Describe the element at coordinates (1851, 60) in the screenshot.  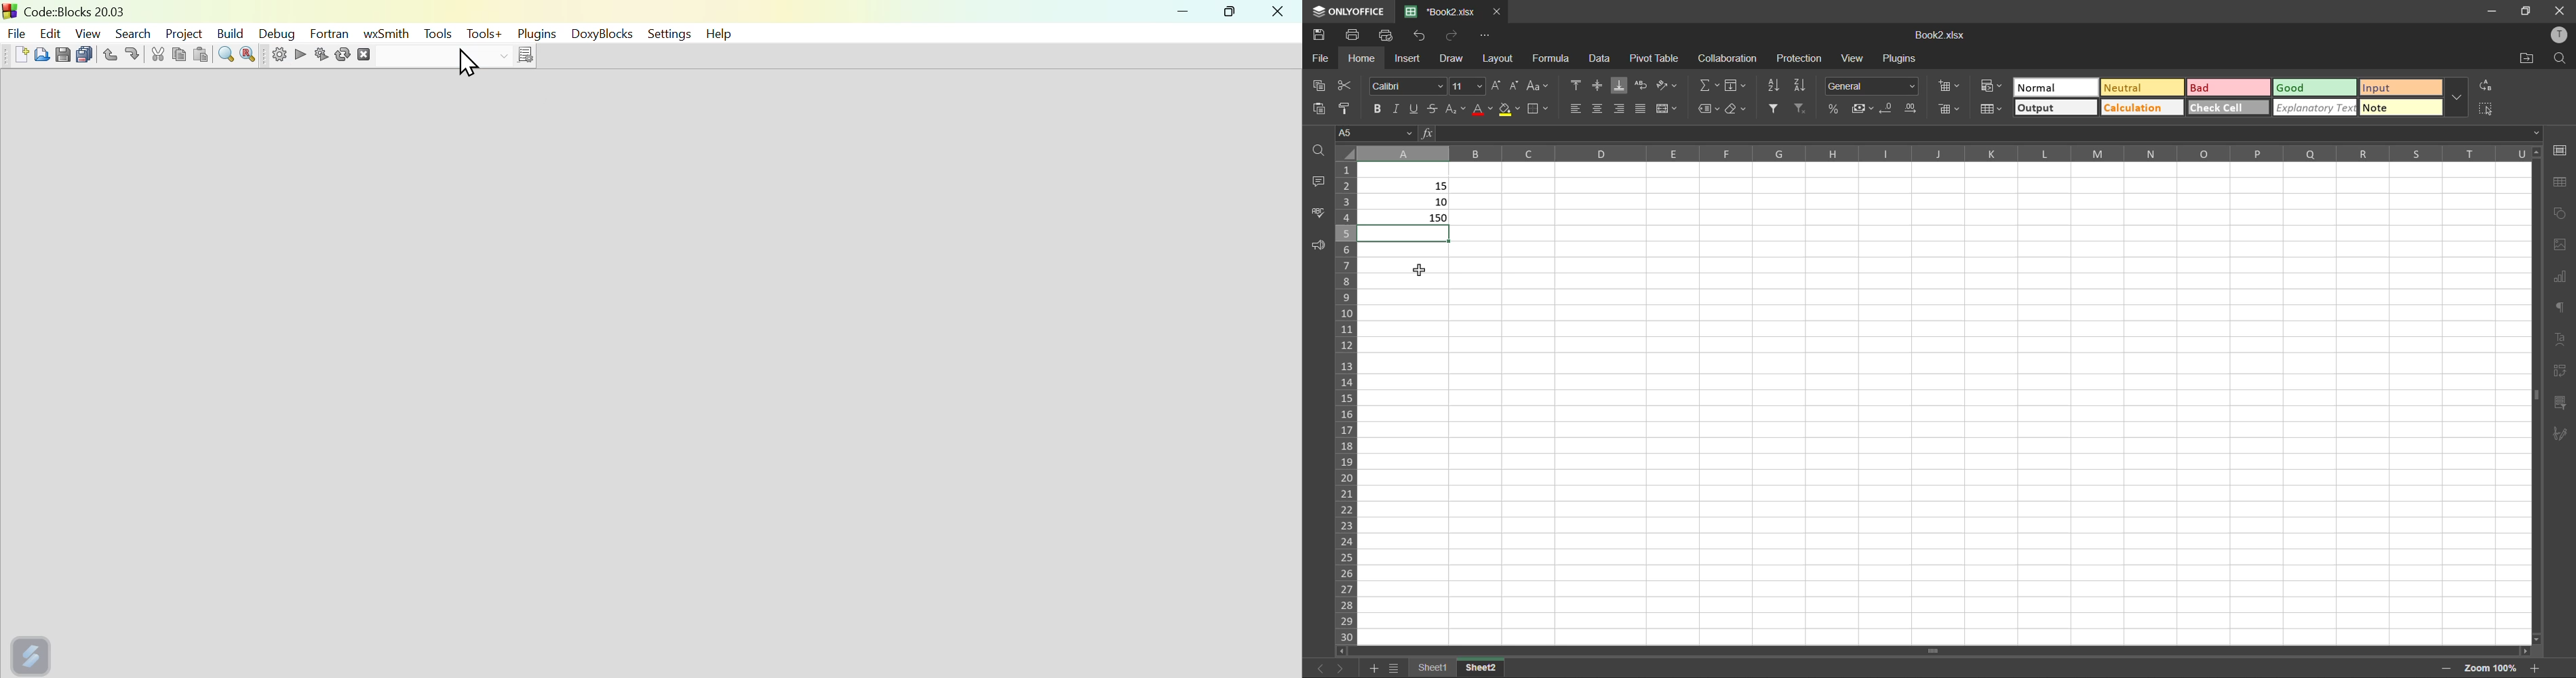
I see `view` at that location.